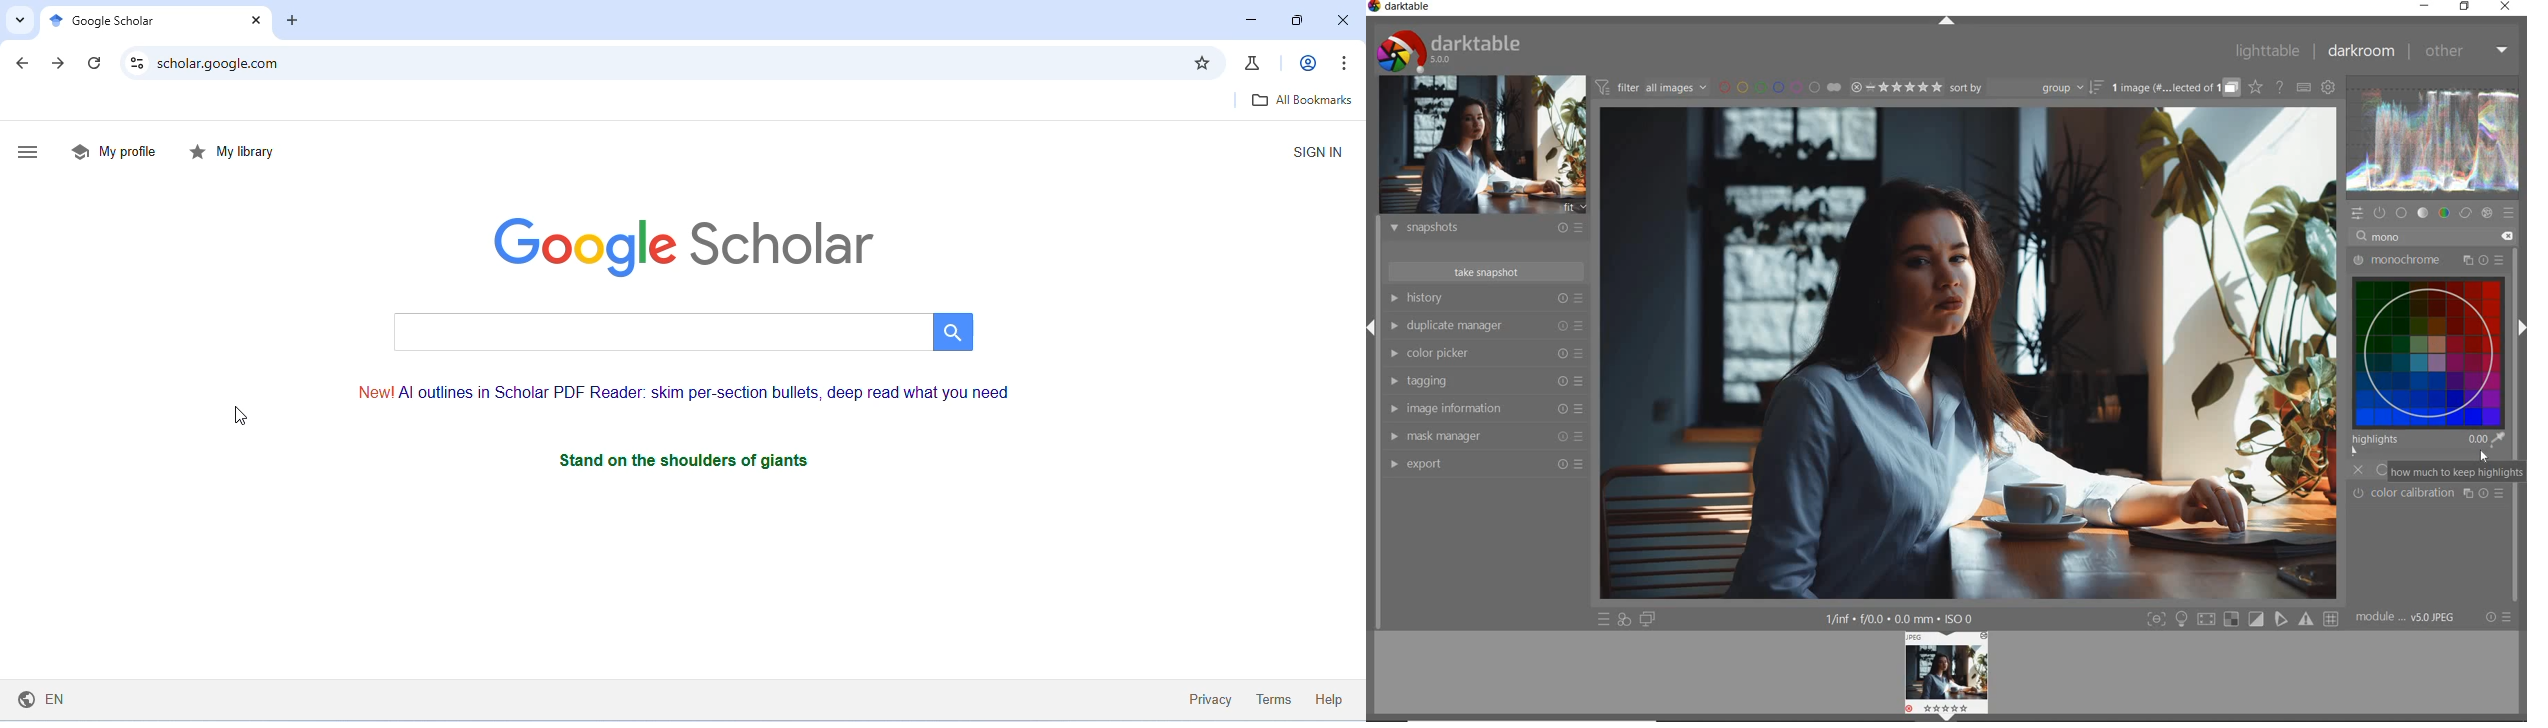  What do you see at coordinates (2357, 214) in the screenshot?
I see `quick access panel` at bounding box center [2357, 214].